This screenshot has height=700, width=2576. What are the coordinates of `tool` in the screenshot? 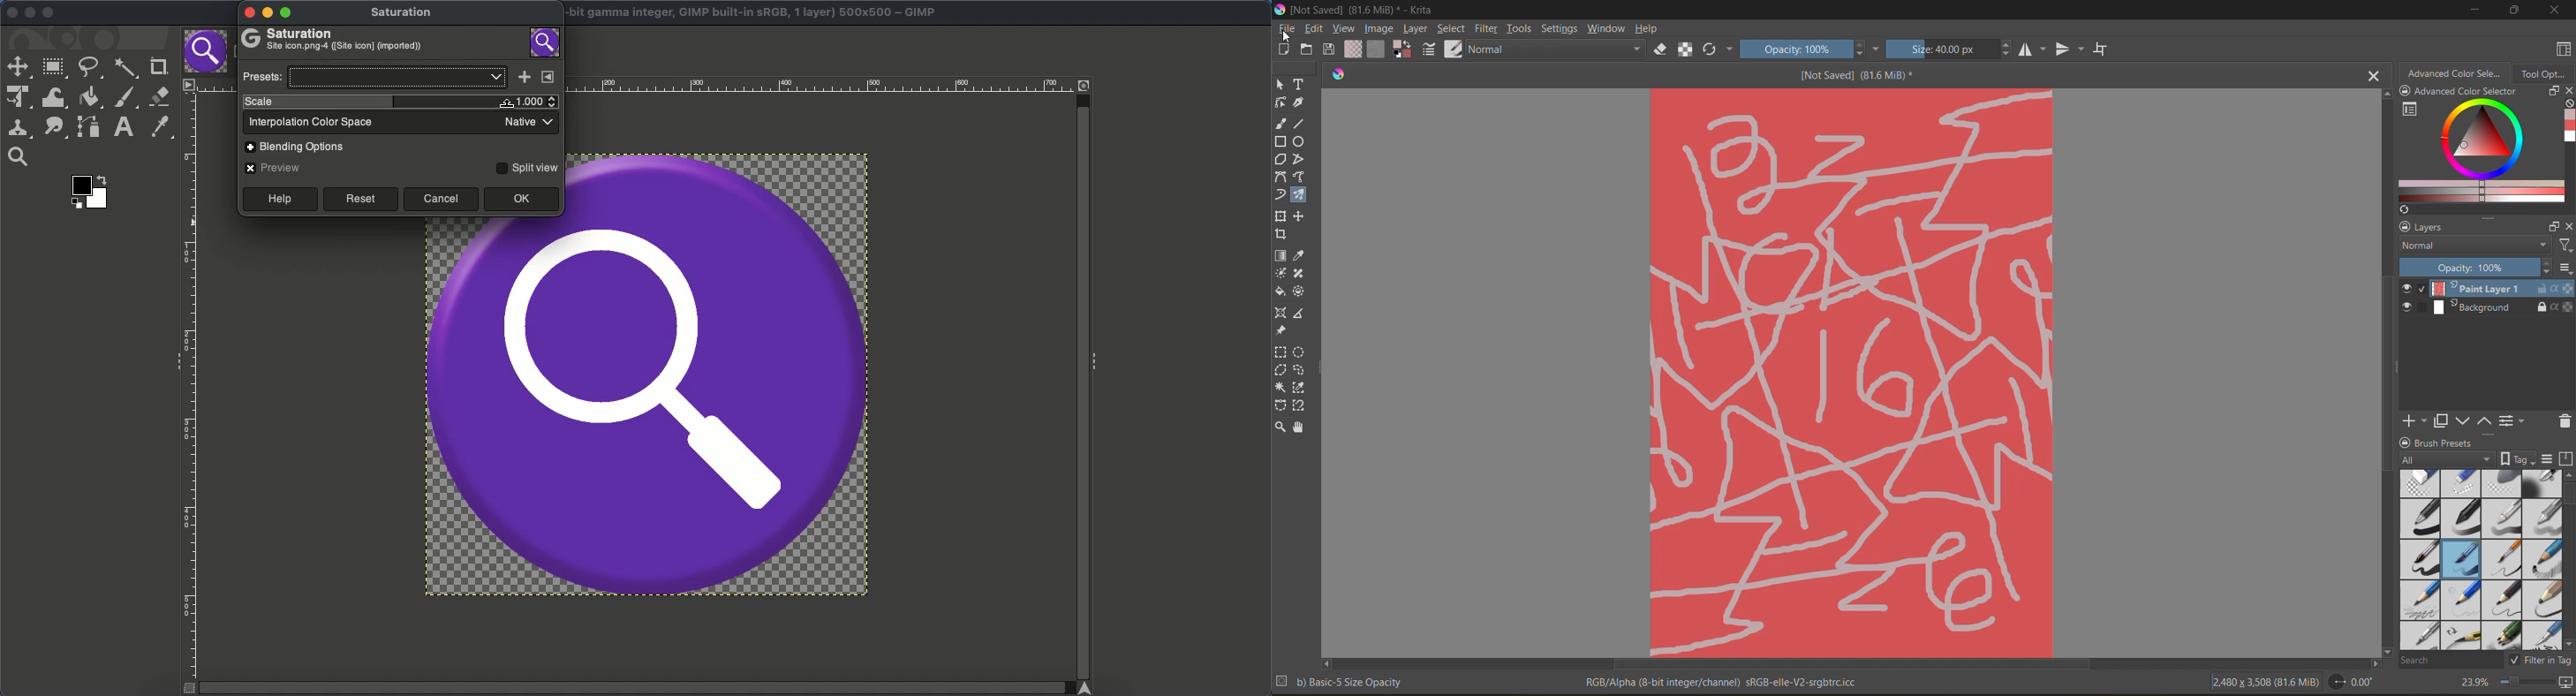 It's located at (1280, 103).